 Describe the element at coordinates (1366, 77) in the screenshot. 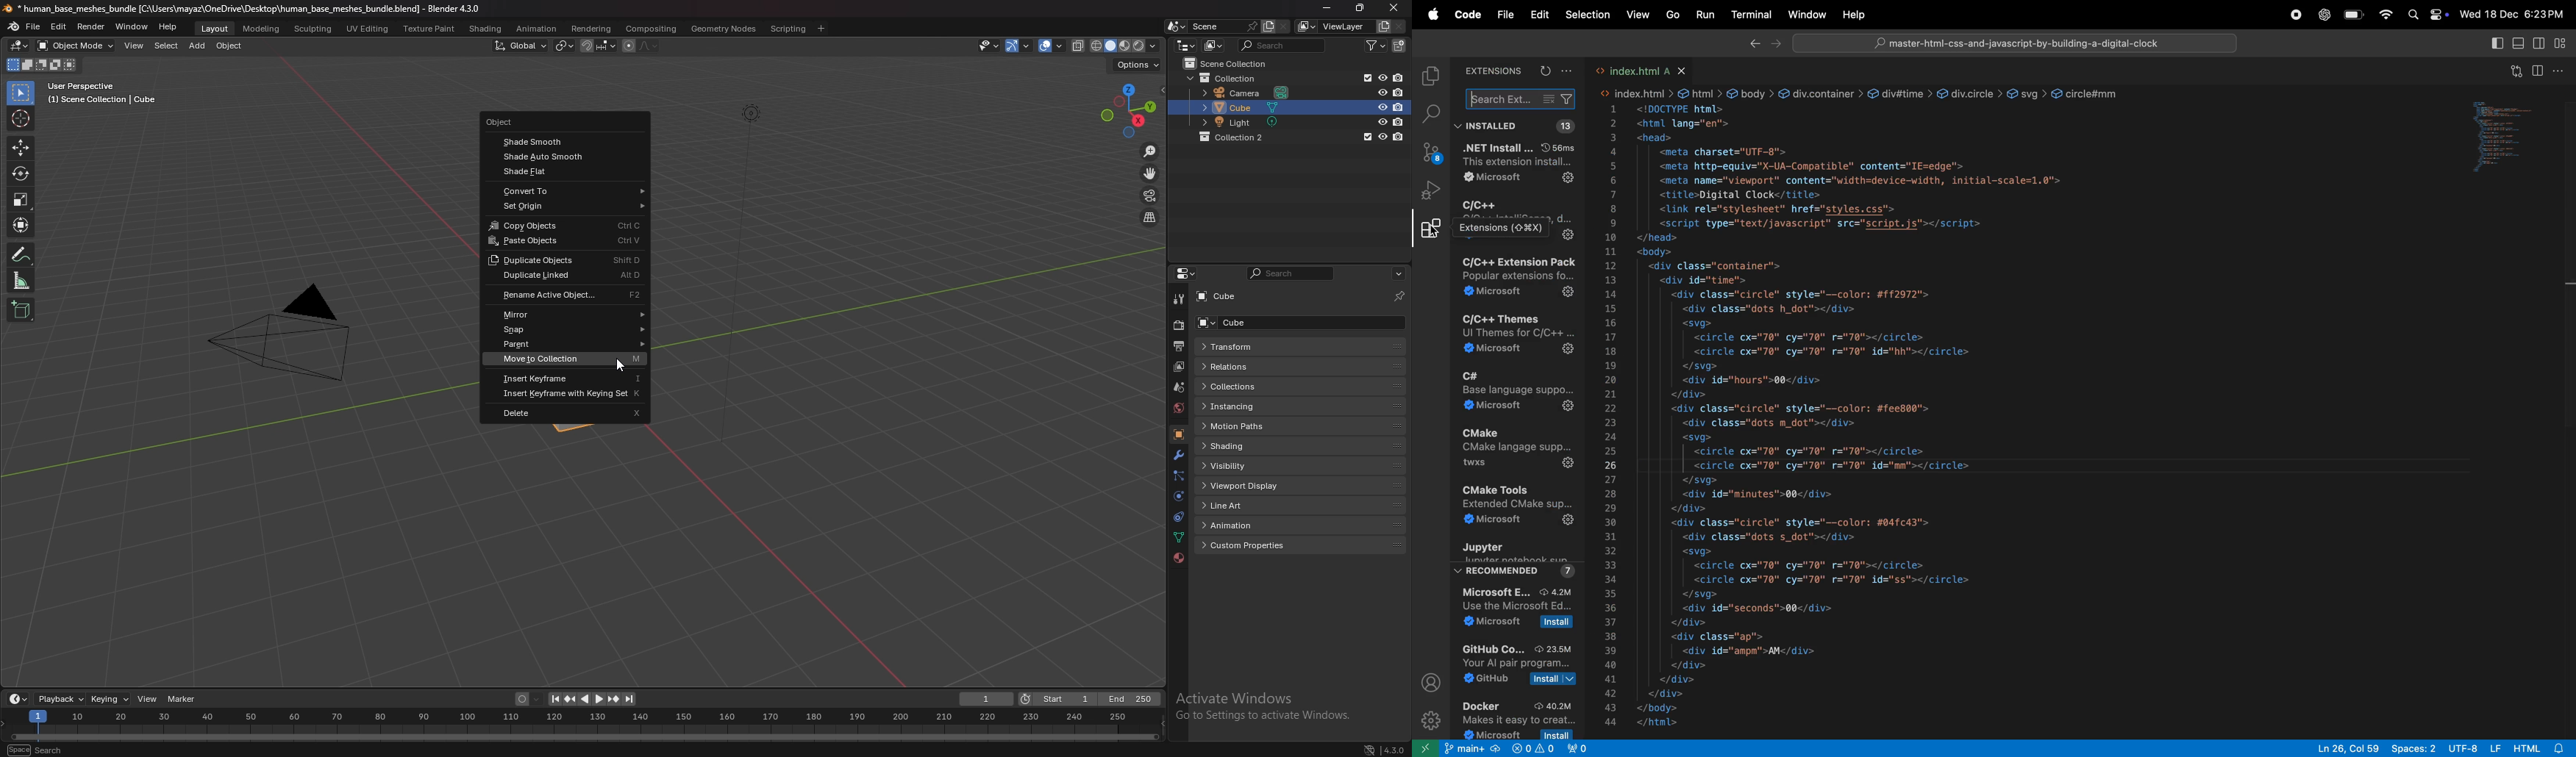

I see `exclude in viewport` at that location.